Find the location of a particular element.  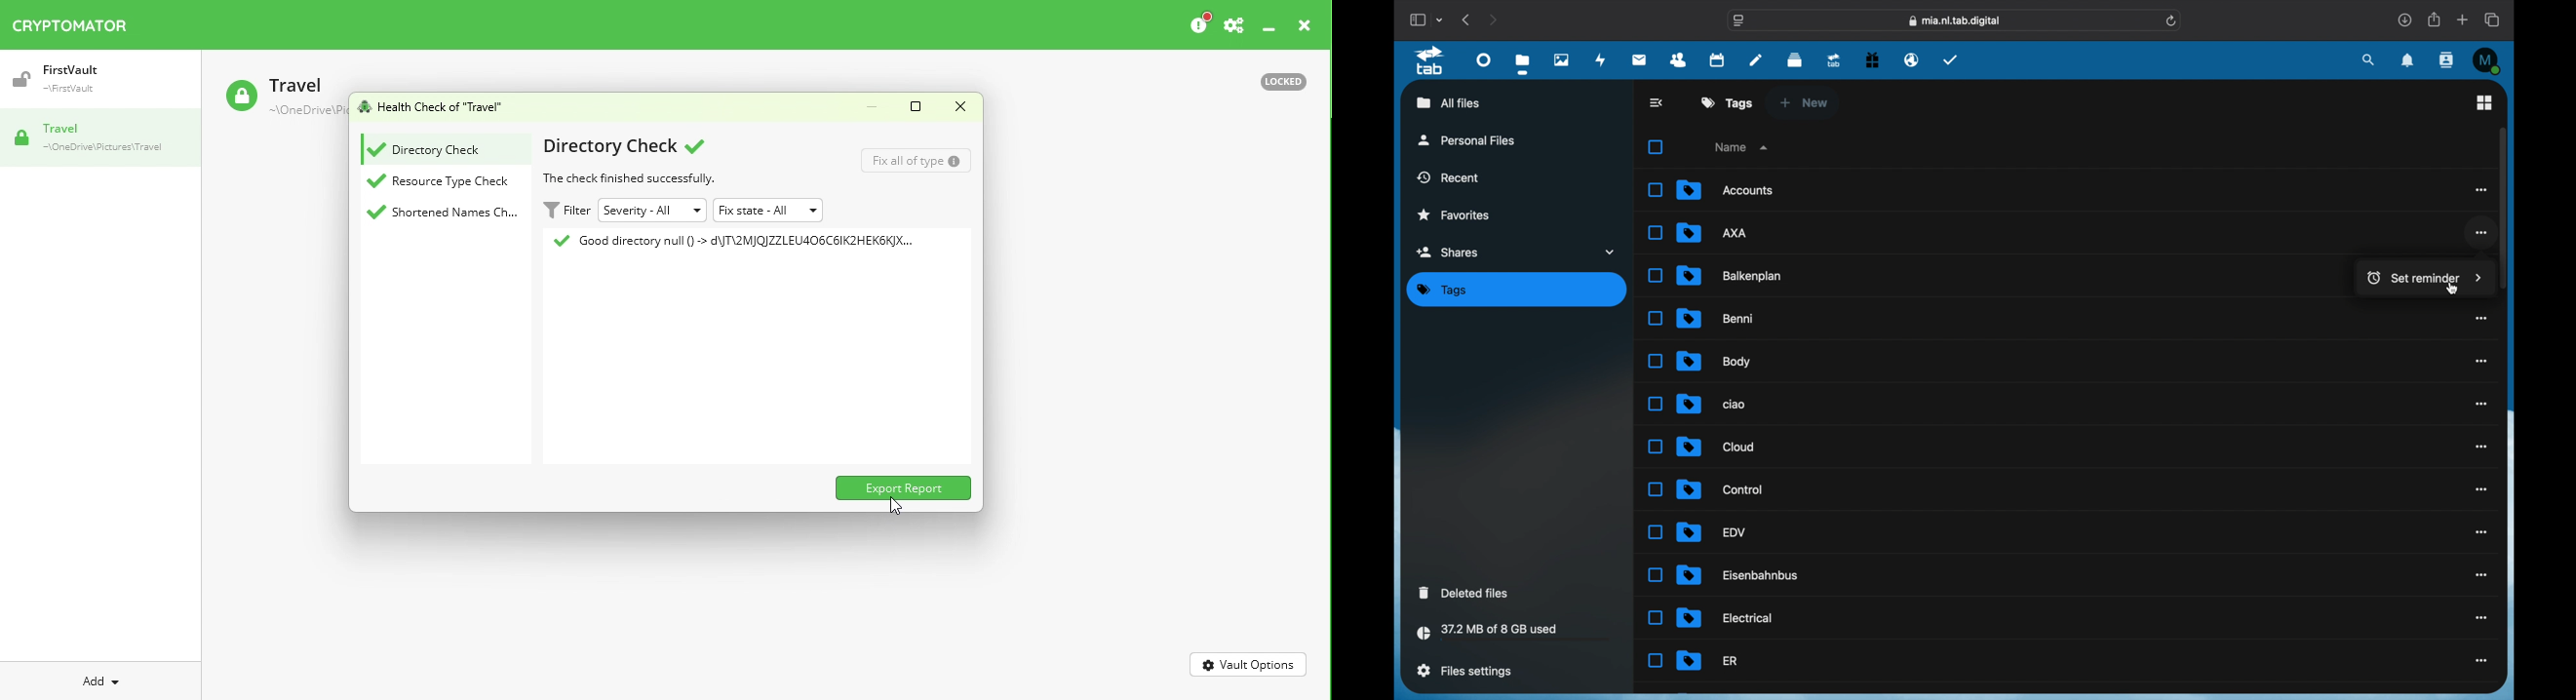

file is located at coordinates (1712, 403).